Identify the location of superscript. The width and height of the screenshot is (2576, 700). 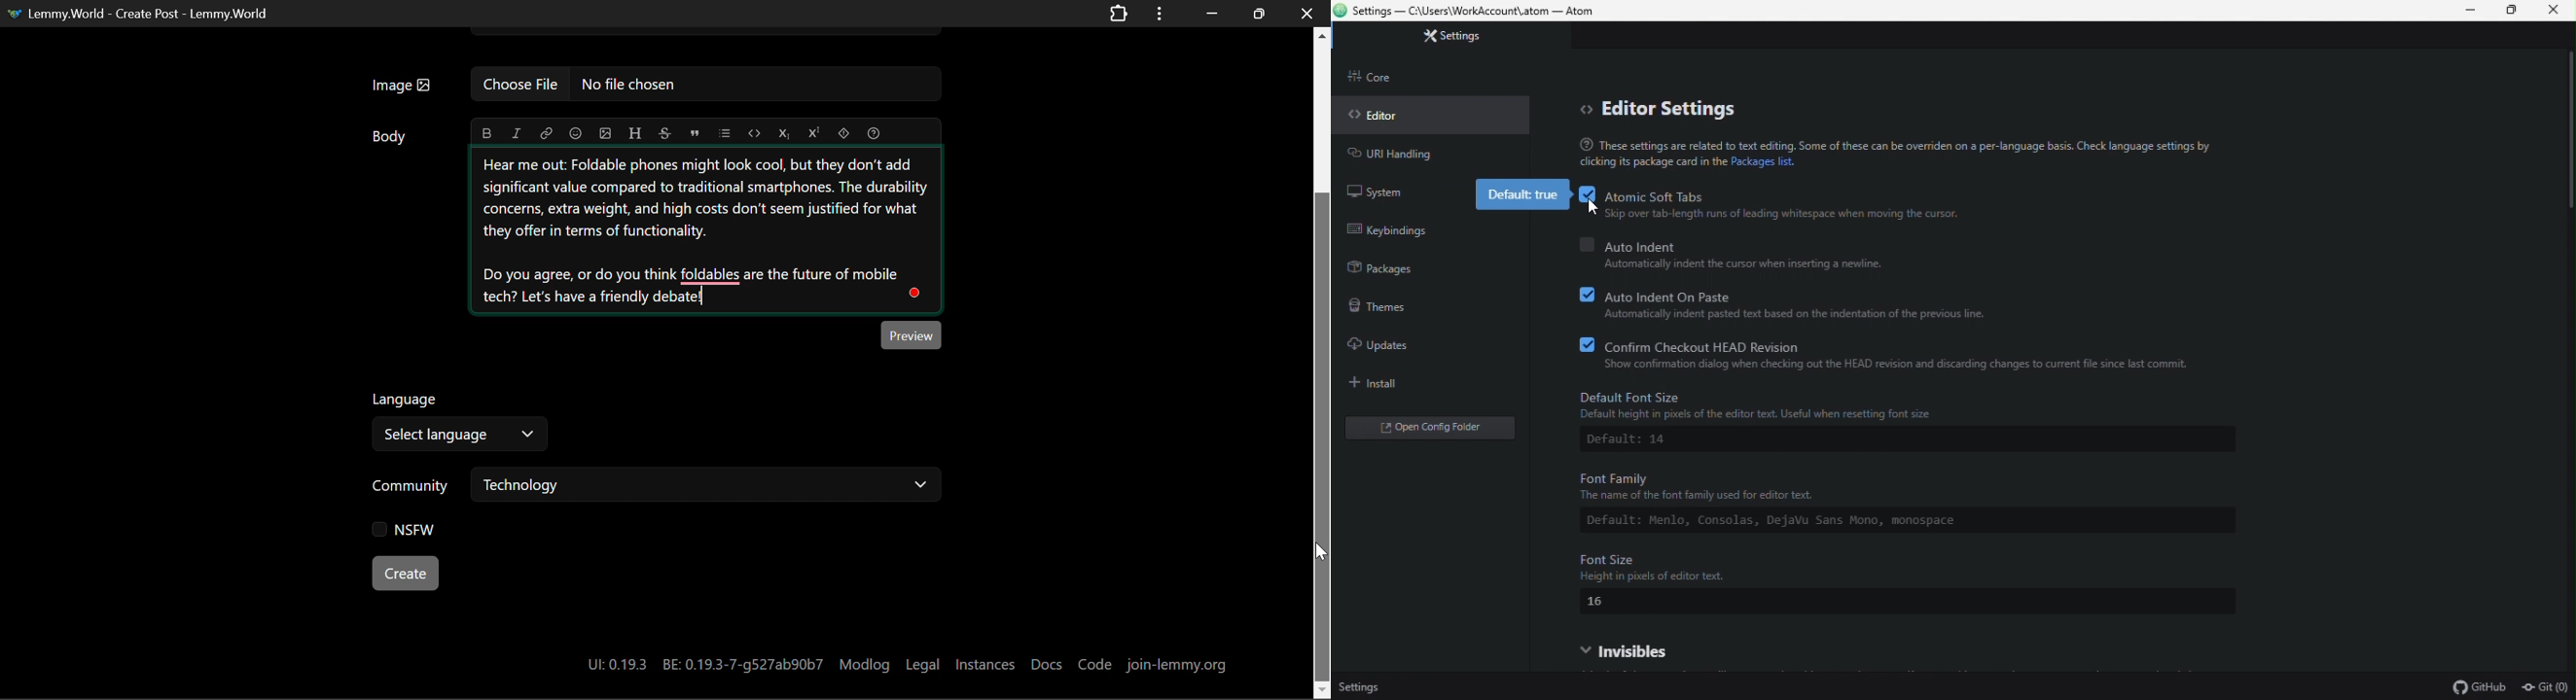
(816, 134).